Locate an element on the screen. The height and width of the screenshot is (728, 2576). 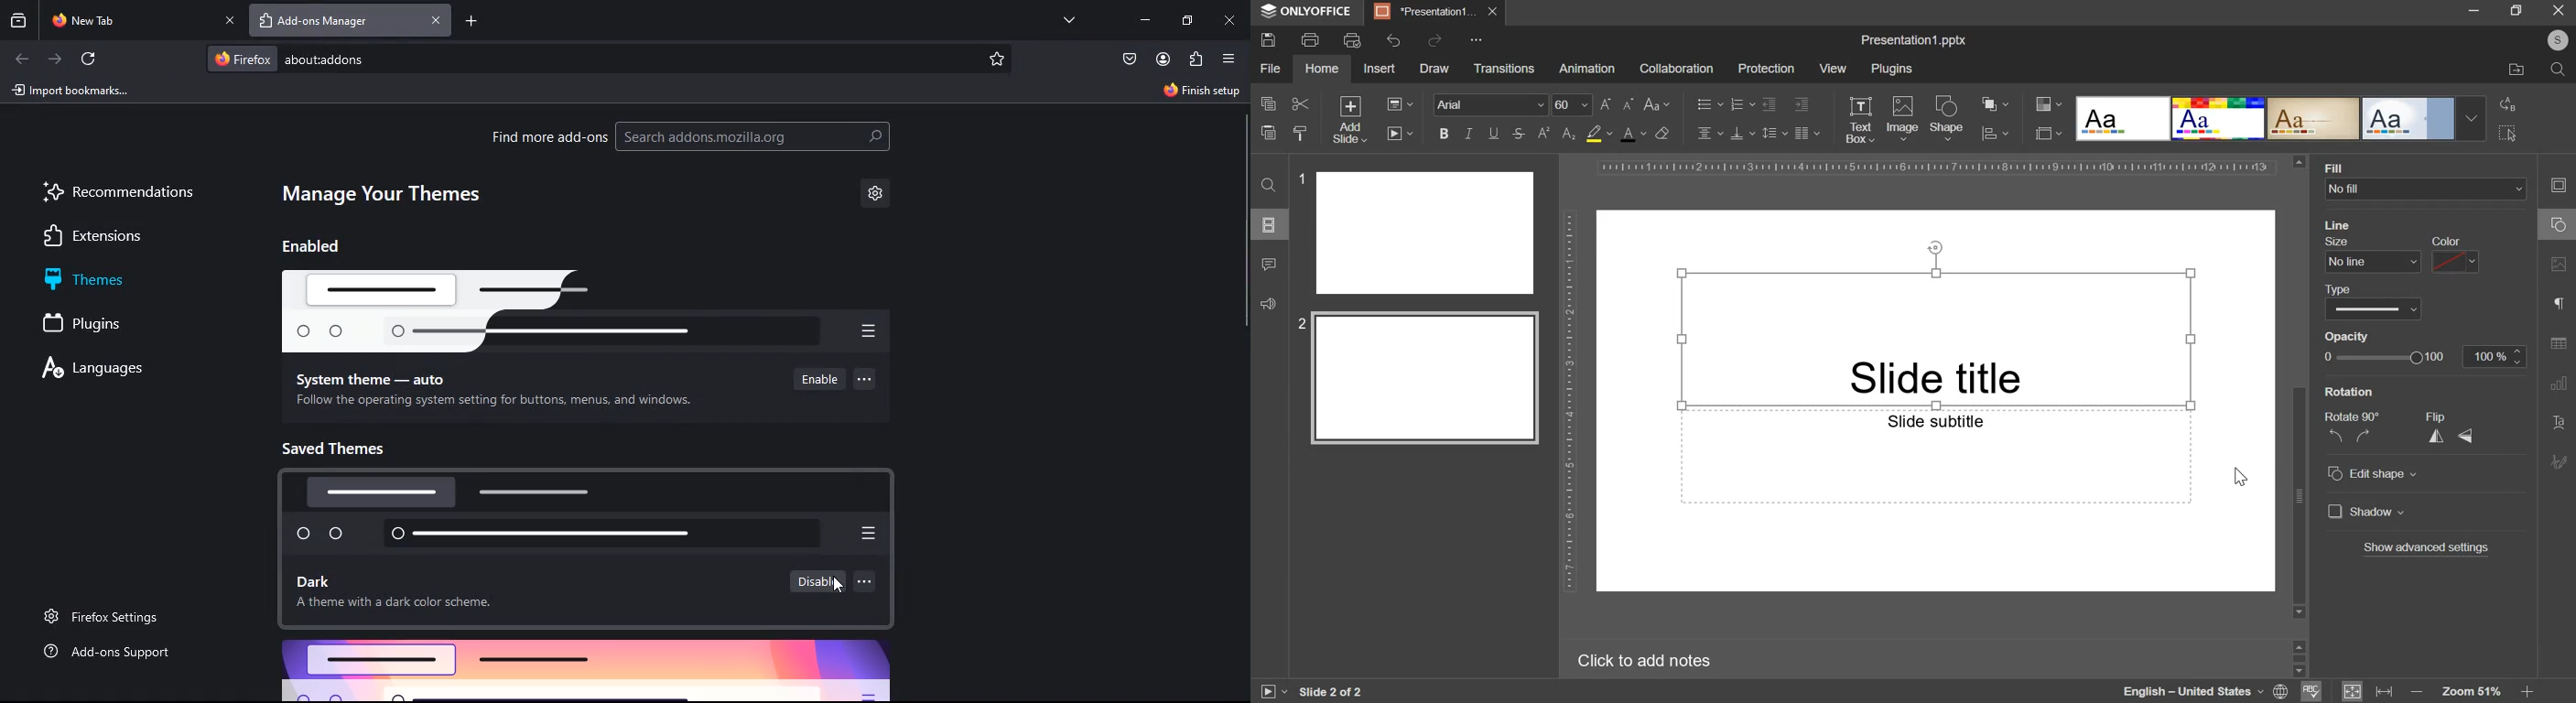
zoom level is located at coordinates (2474, 692).